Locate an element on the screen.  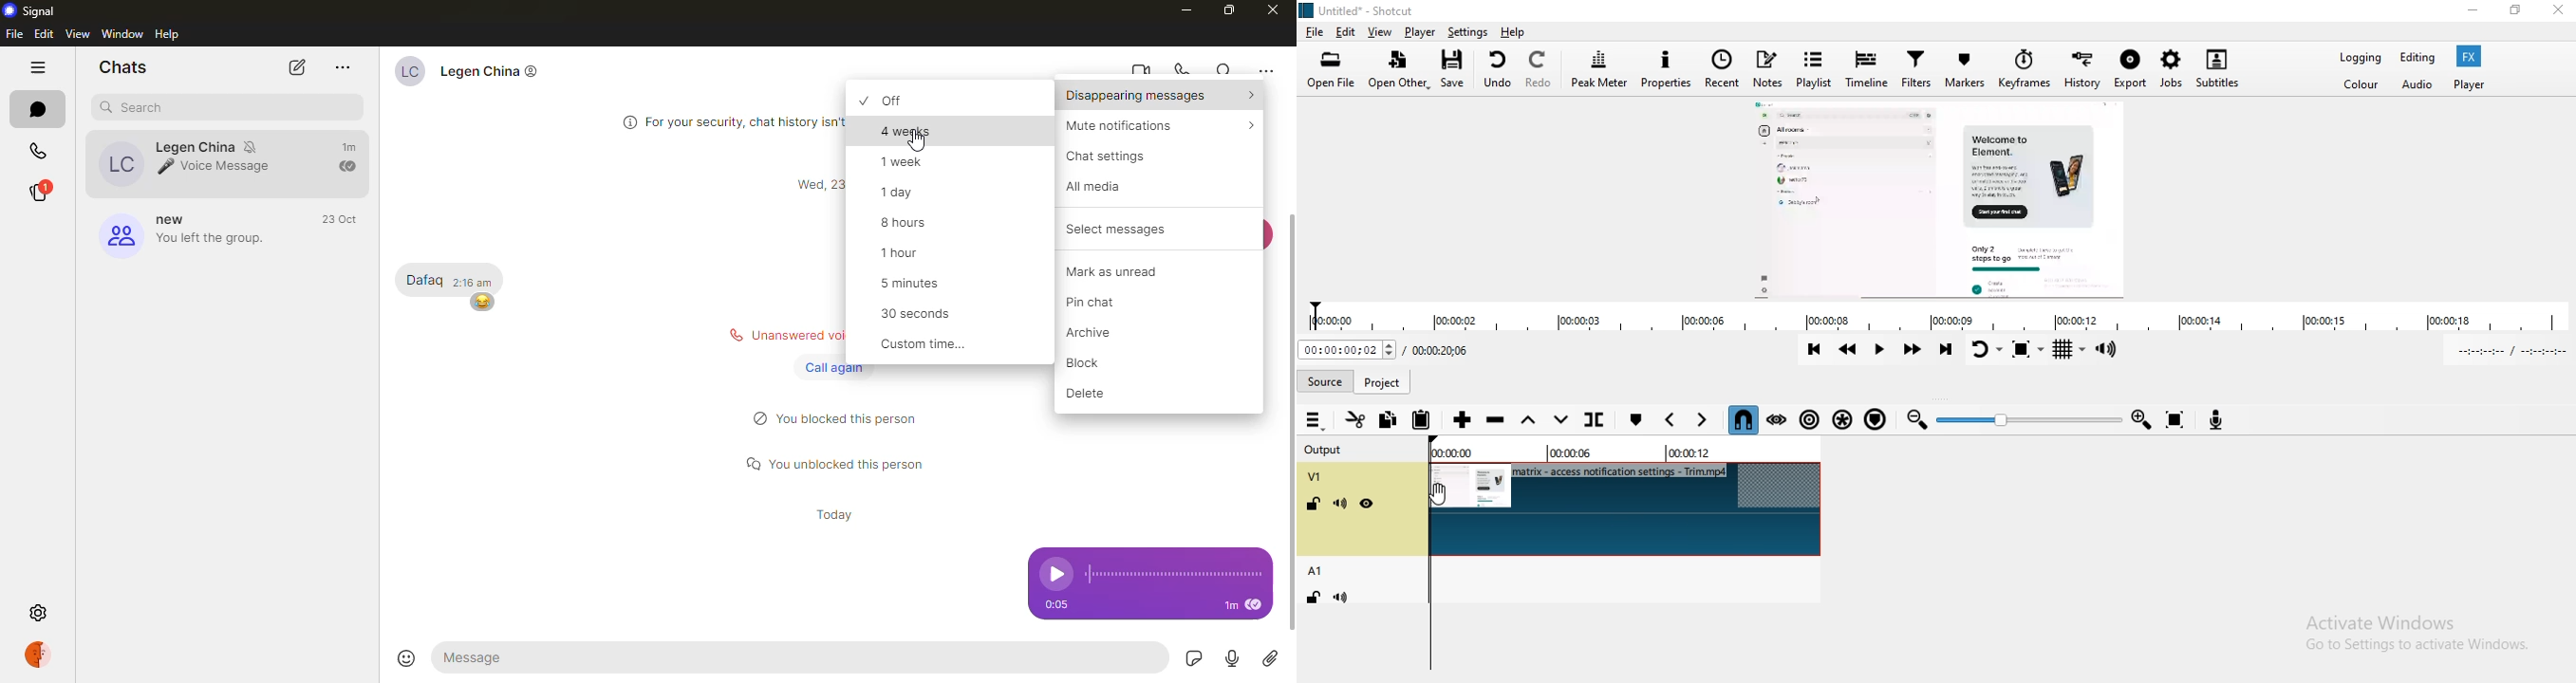
Subtitles is located at coordinates (2221, 70).